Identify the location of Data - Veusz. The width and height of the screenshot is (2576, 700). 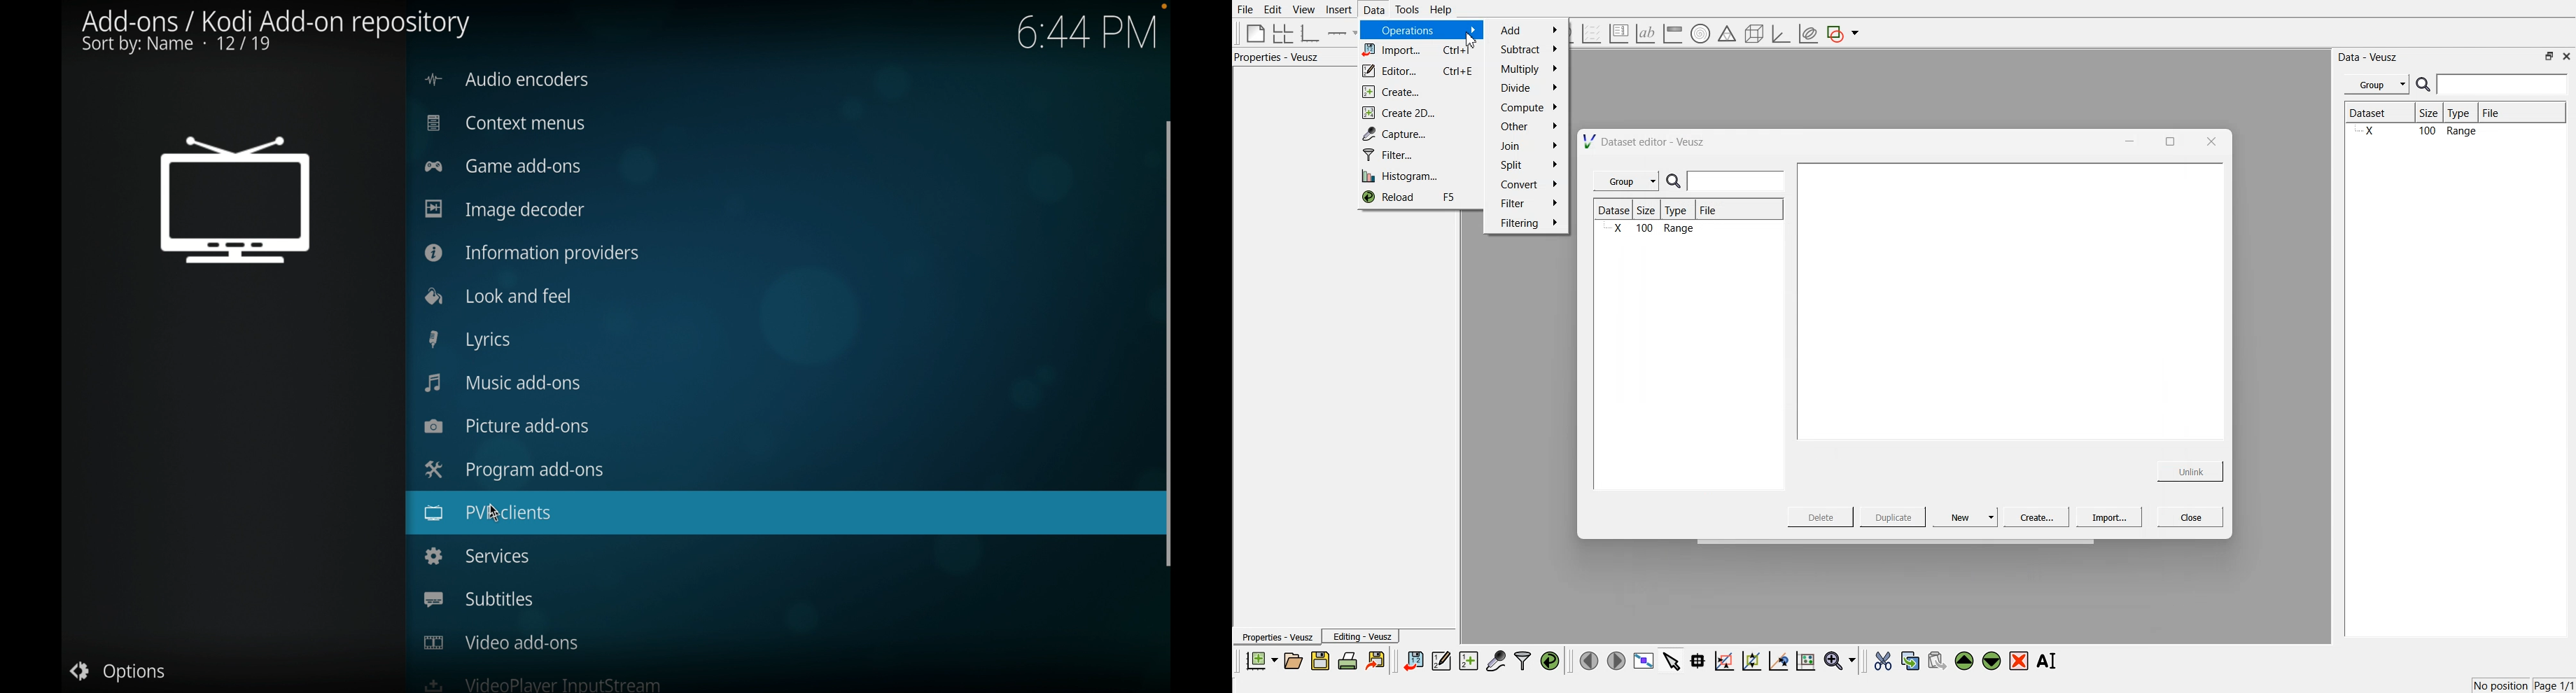
(2369, 57).